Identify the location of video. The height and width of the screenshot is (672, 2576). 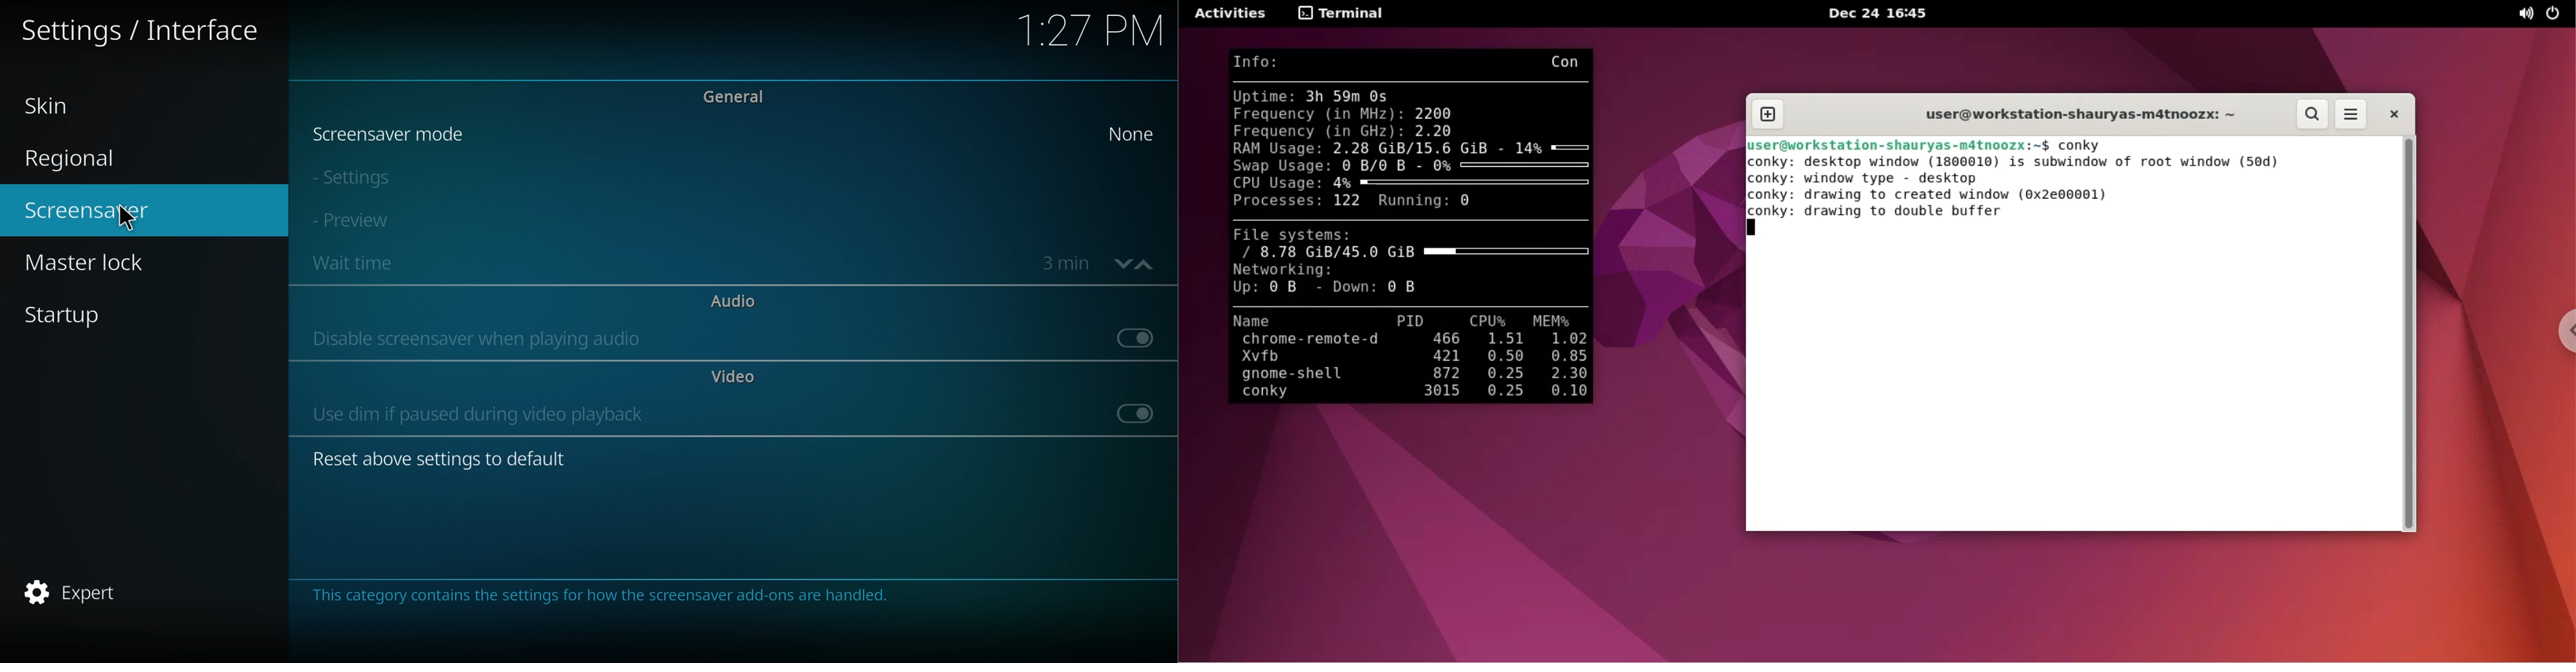
(730, 376).